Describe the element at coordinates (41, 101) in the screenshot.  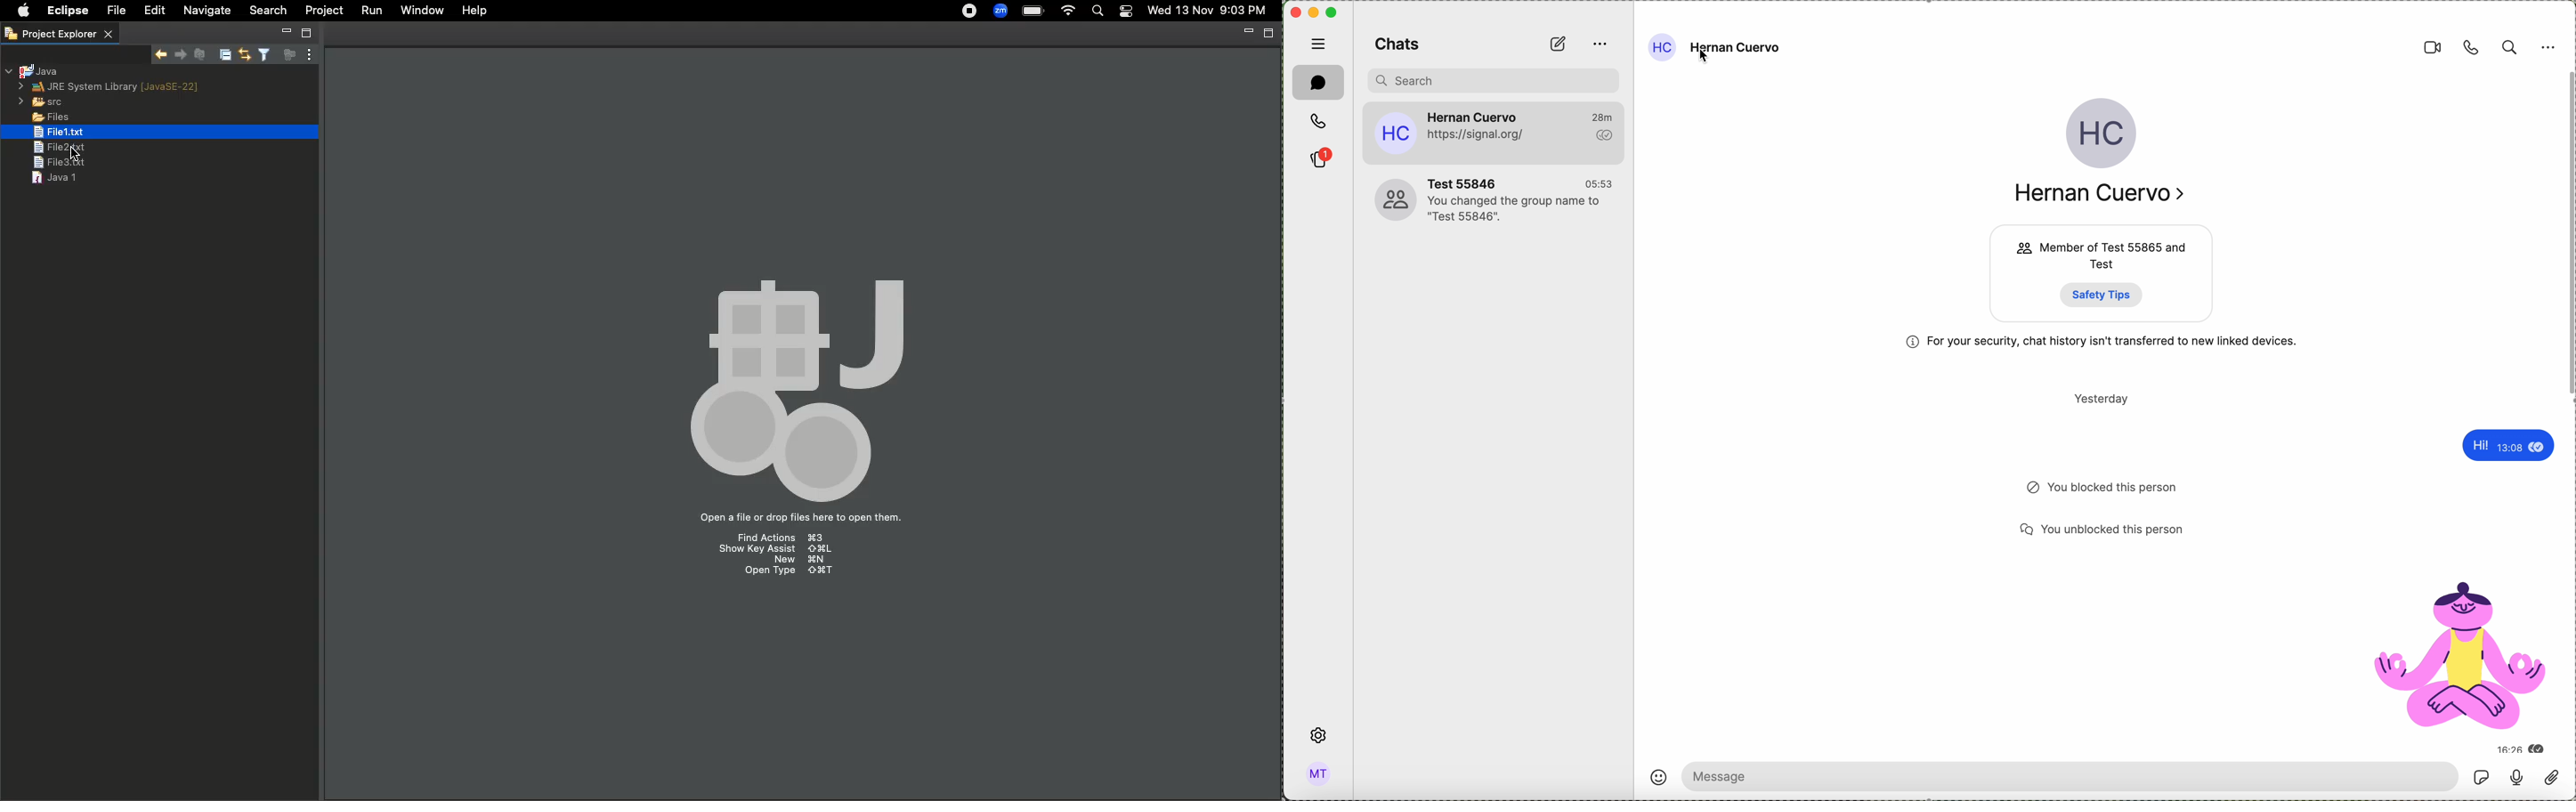
I see `src` at that location.